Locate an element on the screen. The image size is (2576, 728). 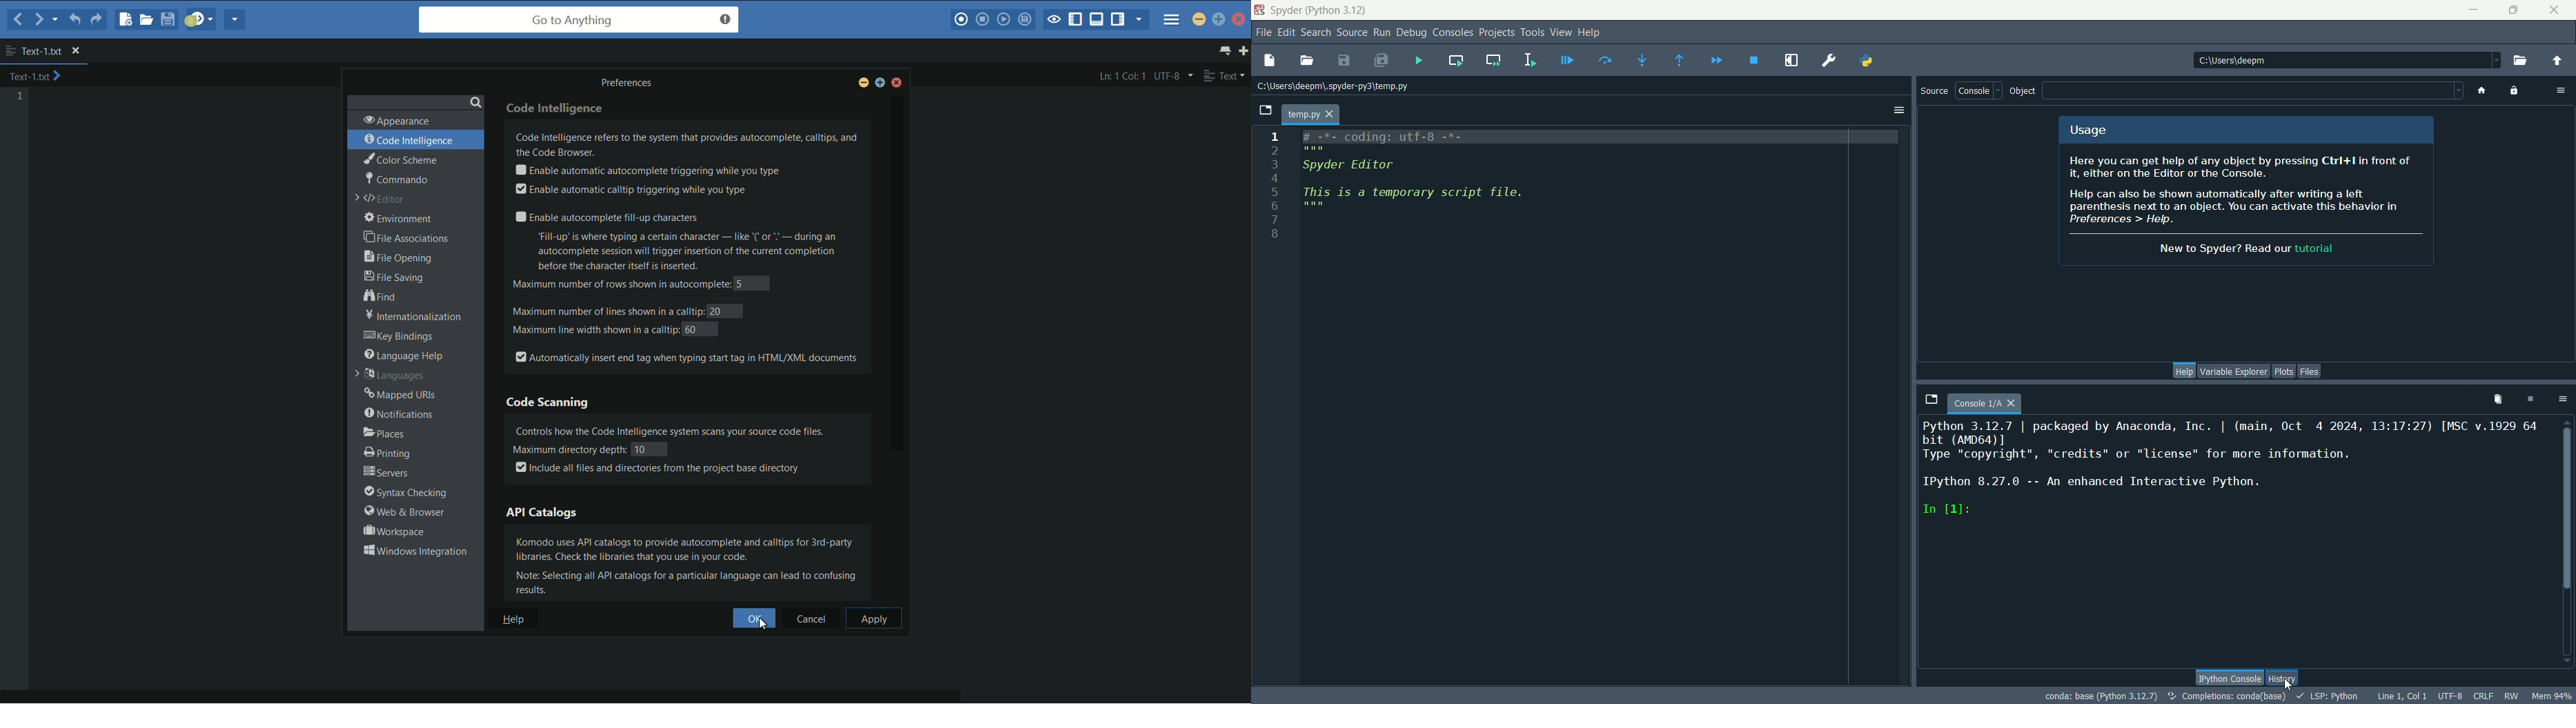
forward is located at coordinates (36, 19).